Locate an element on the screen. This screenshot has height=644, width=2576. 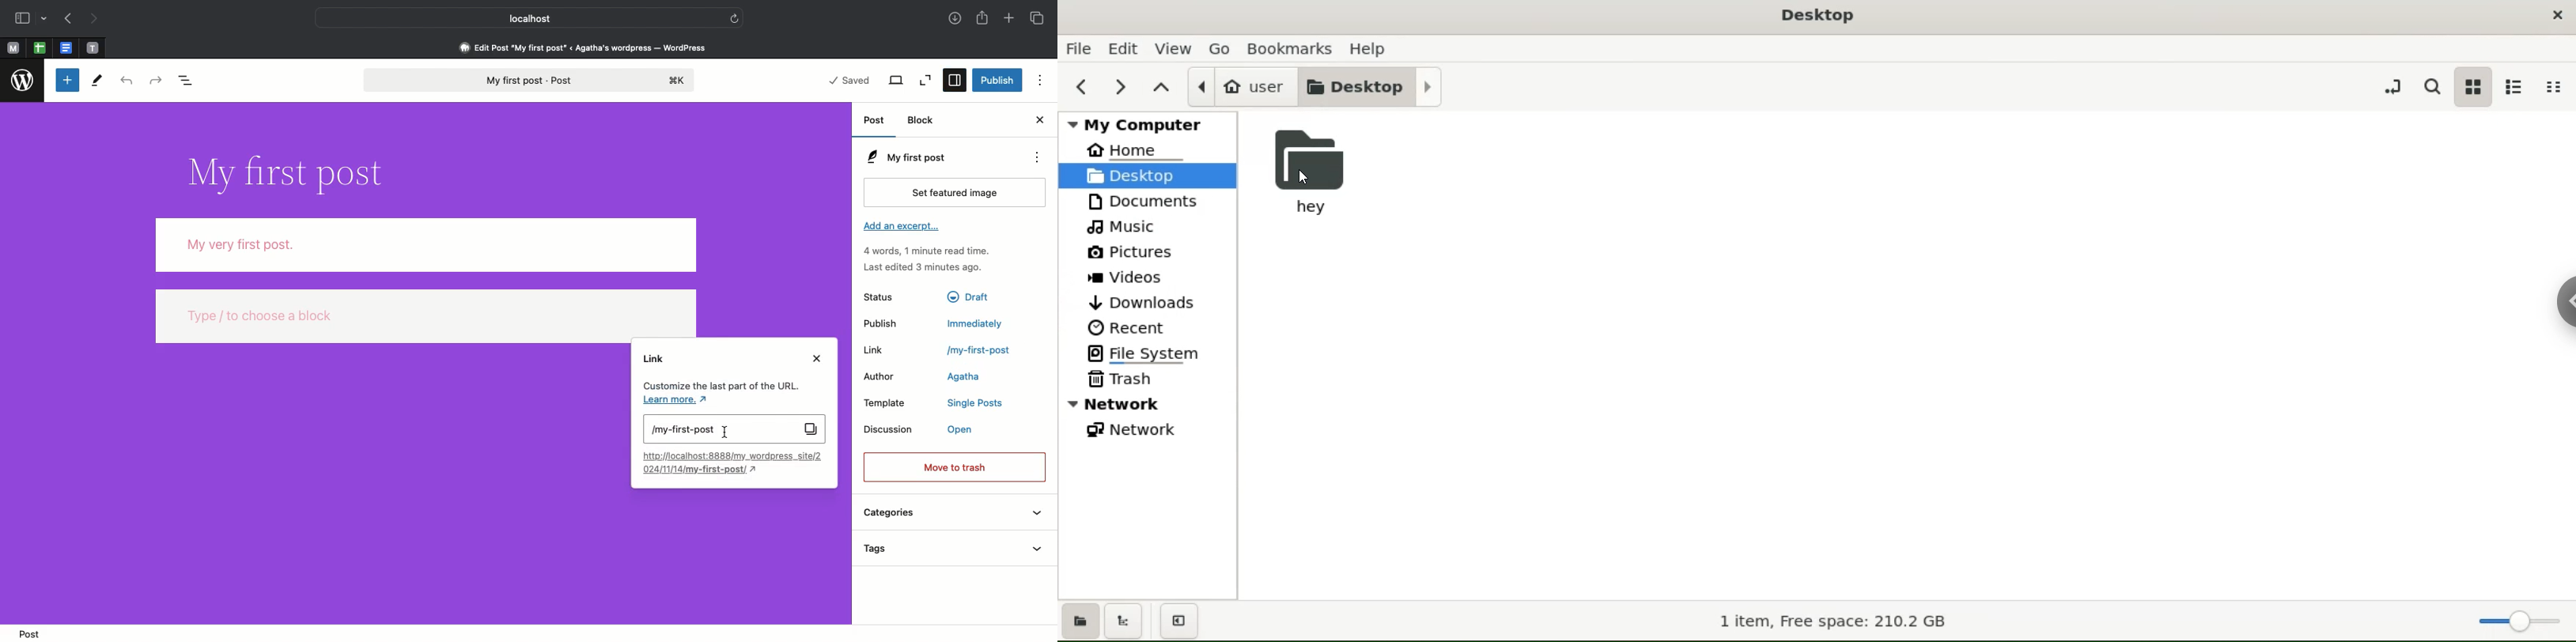
Body is located at coordinates (427, 245).